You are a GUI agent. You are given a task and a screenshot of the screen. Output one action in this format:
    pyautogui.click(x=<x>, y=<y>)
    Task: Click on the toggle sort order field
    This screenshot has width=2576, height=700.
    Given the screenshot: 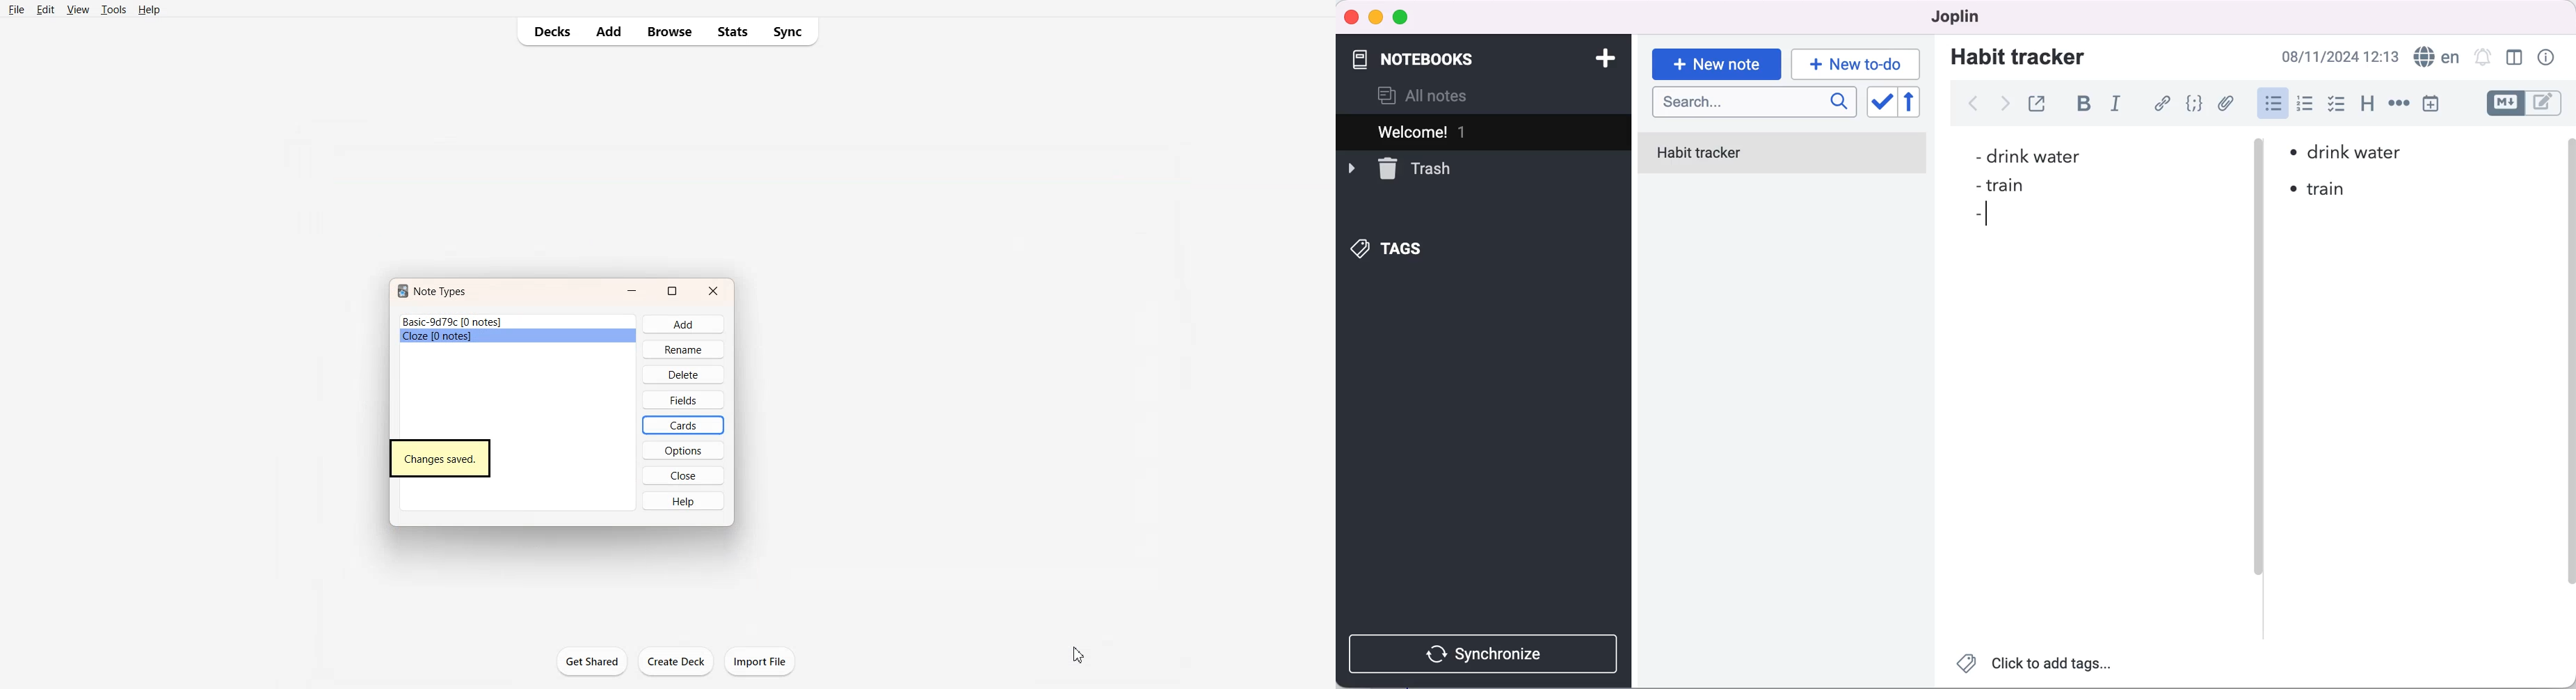 What is the action you would take?
    pyautogui.click(x=1881, y=103)
    